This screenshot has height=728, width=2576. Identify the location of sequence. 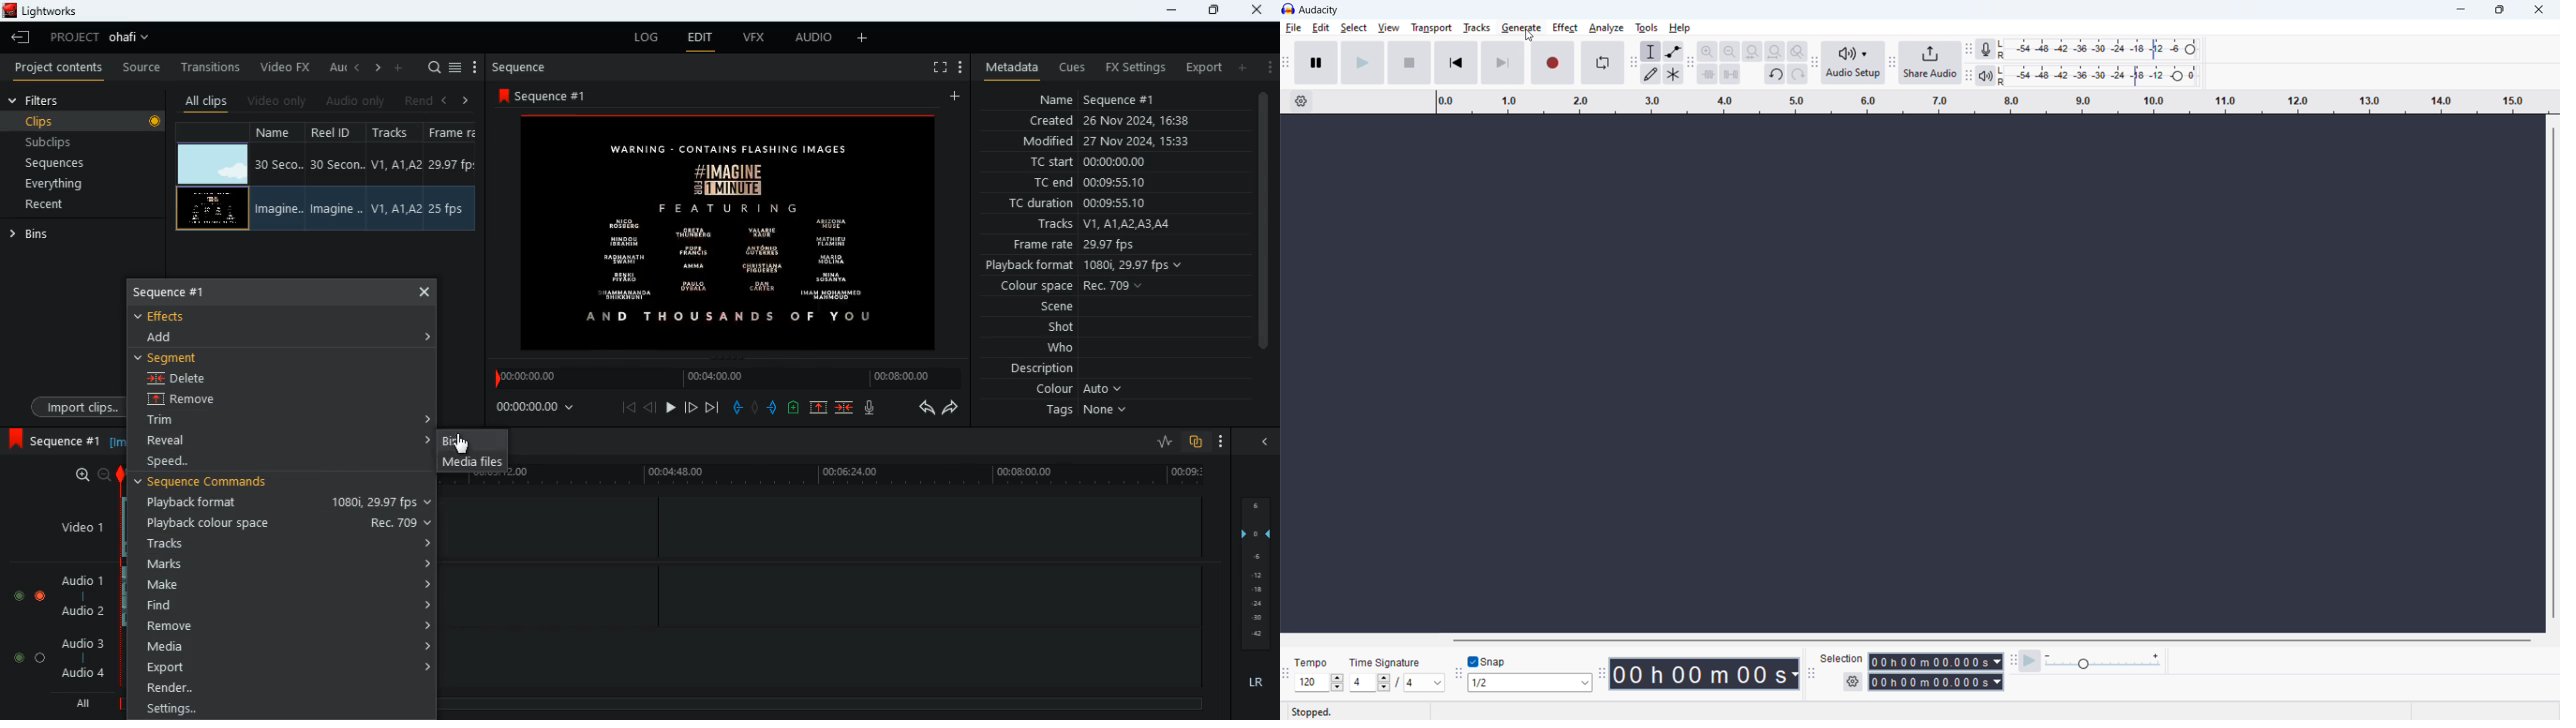
(55, 438).